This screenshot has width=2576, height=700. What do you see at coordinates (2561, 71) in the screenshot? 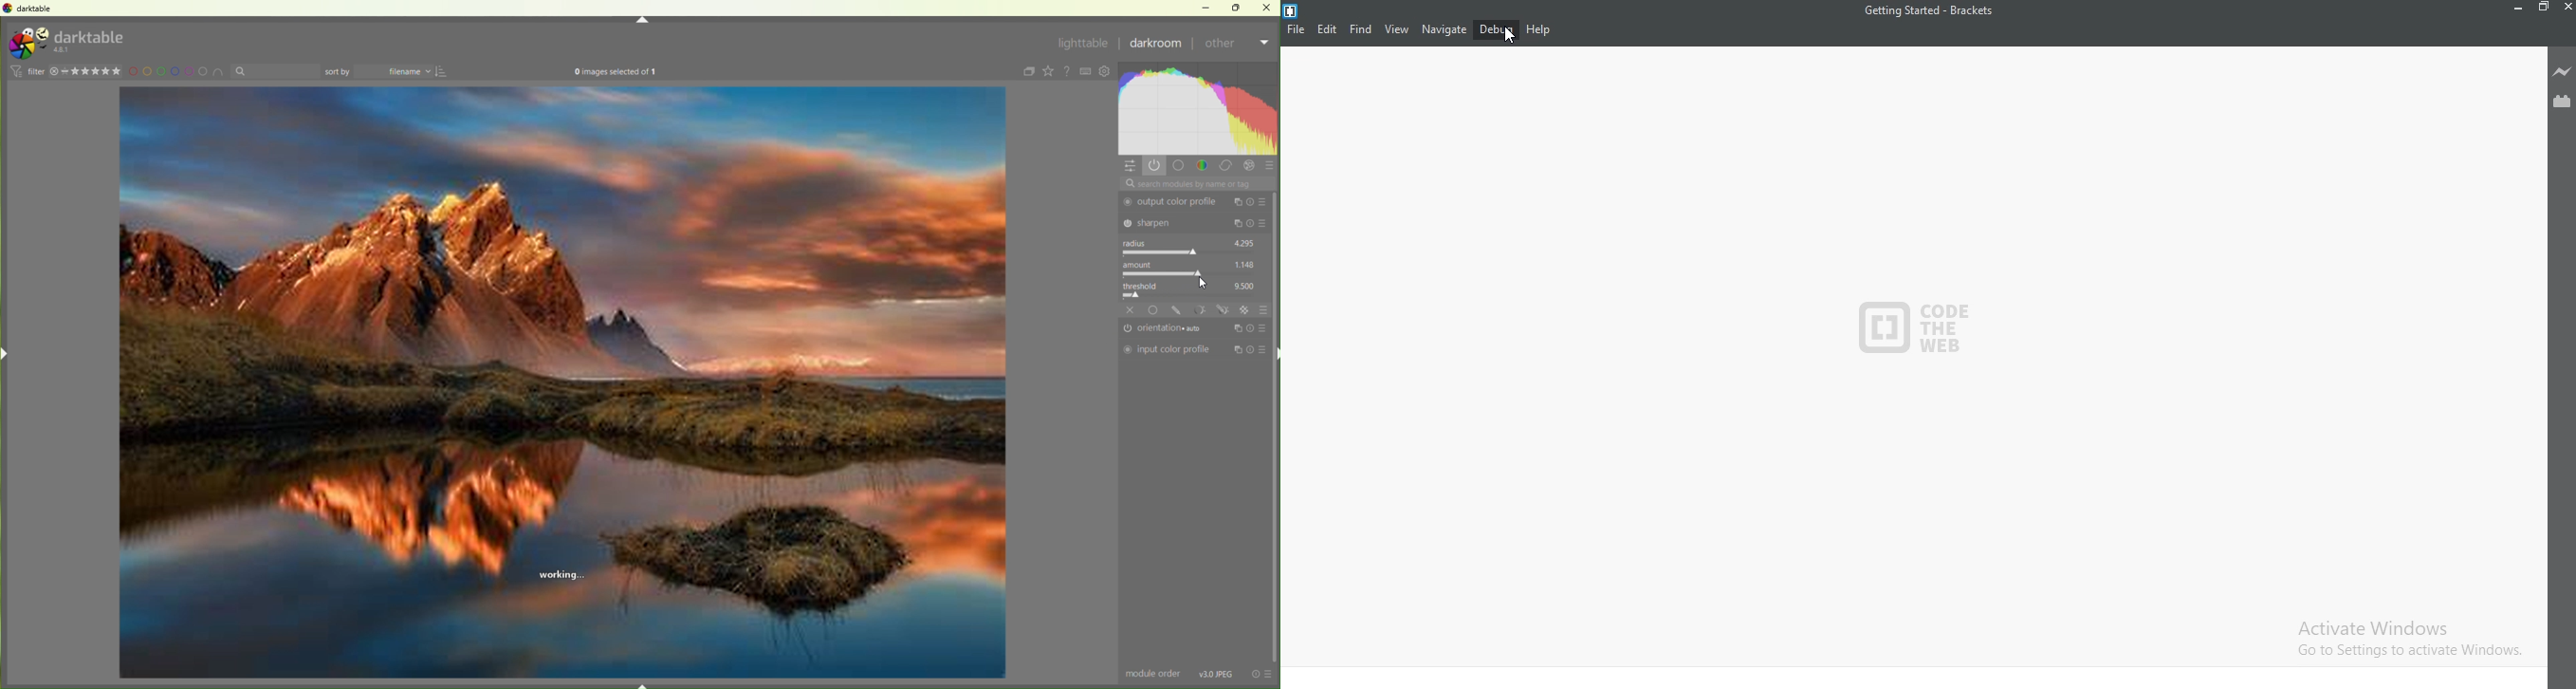
I see `live preview` at bounding box center [2561, 71].